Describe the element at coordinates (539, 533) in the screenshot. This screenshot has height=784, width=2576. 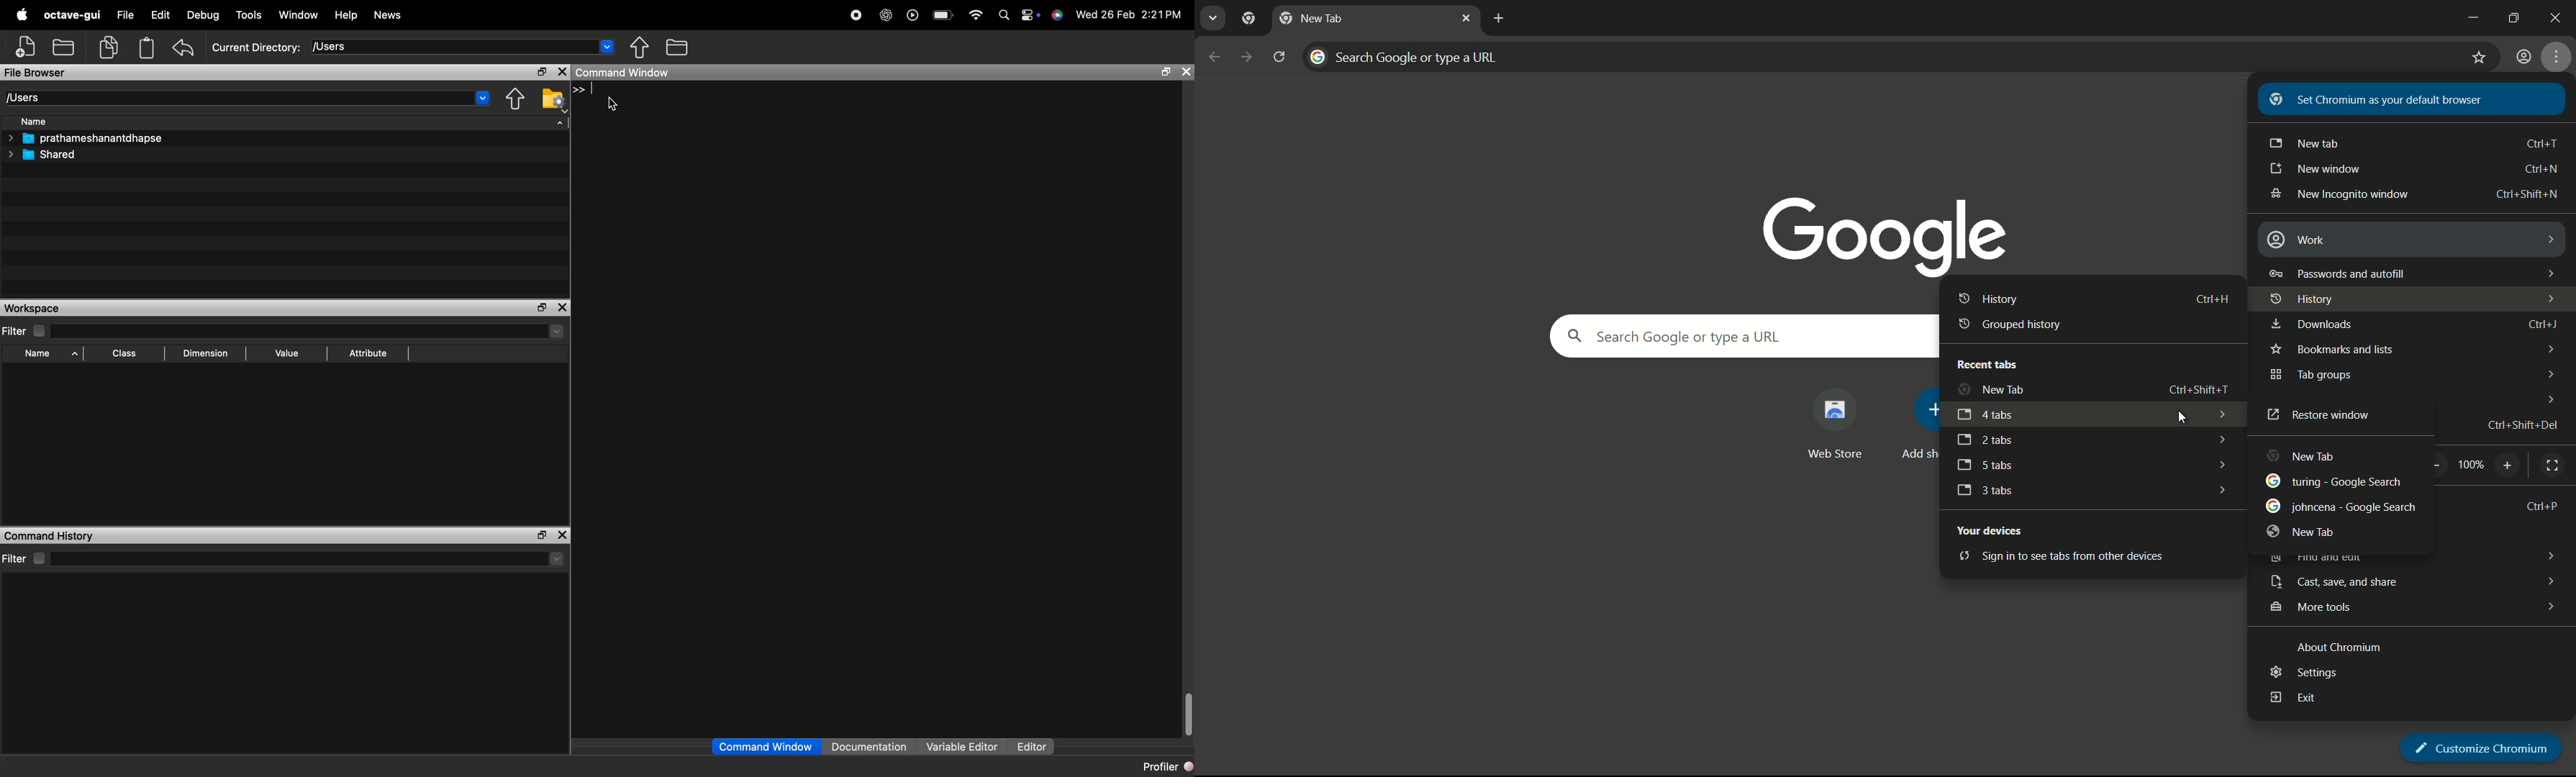
I see `maximise` at that location.